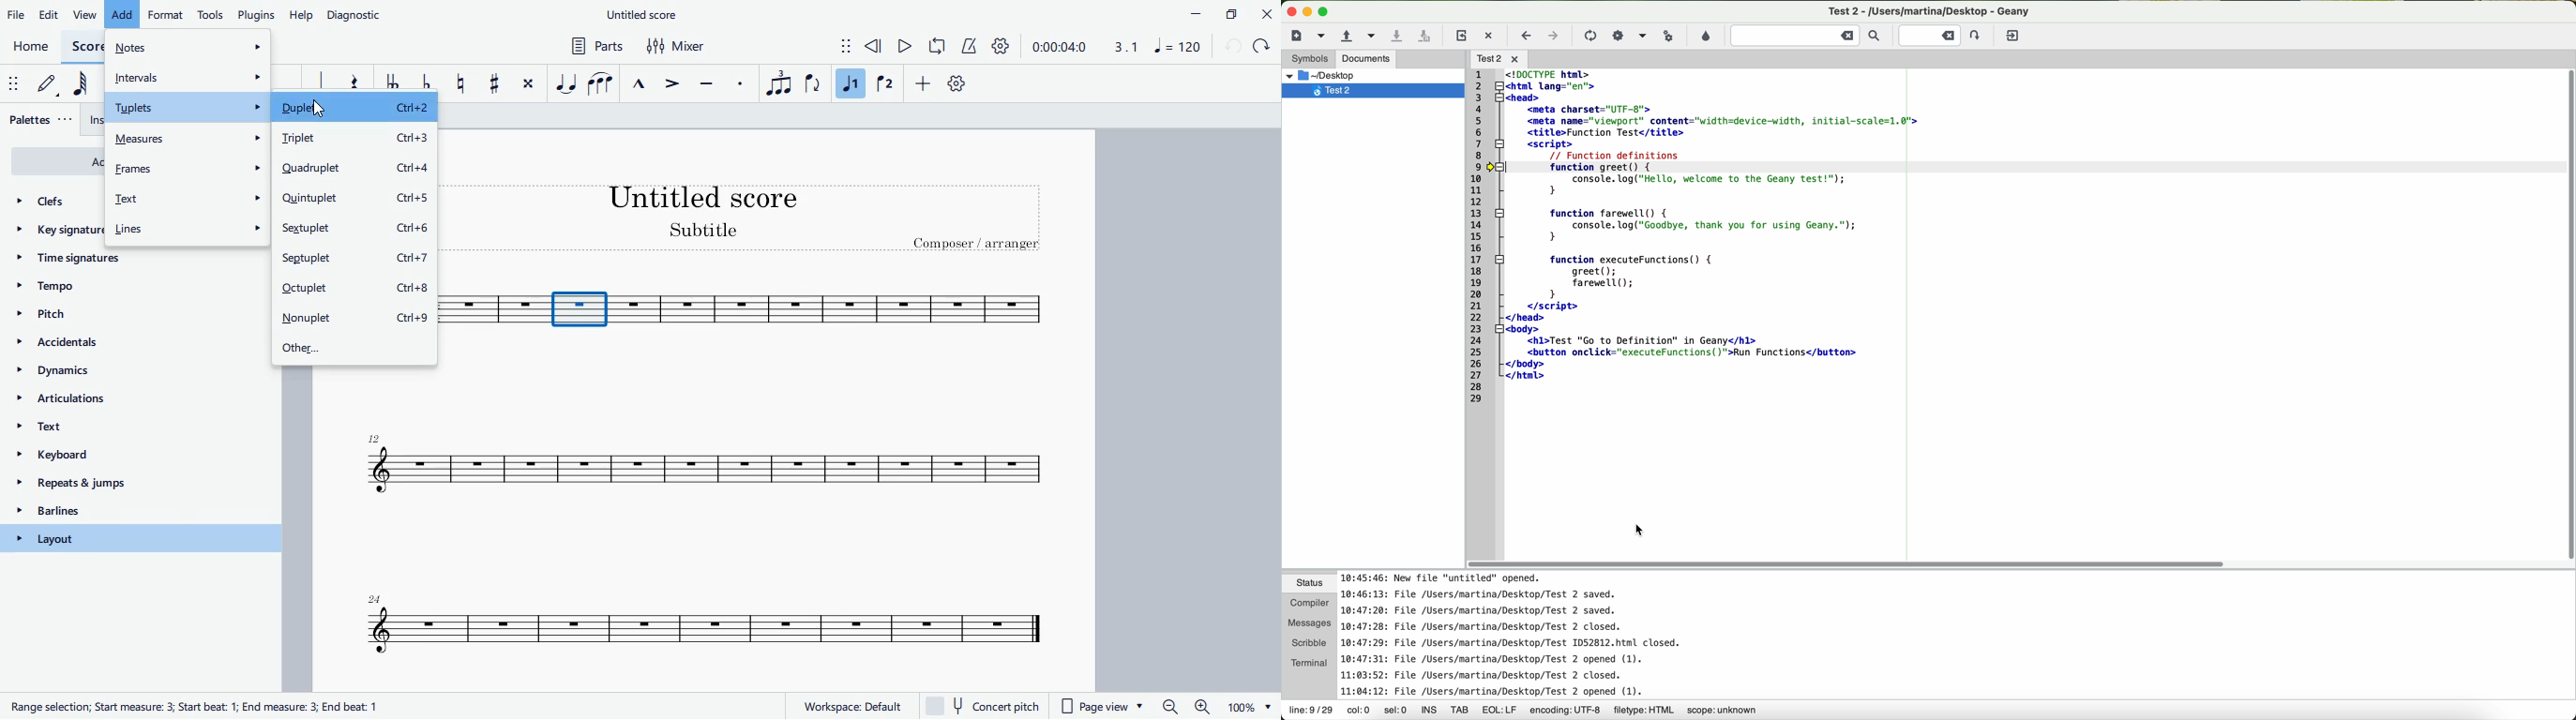 Image resolution: width=2576 pixels, height=728 pixels. Describe the element at coordinates (461, 82) in the screenshot. I see `toggle natural` at that location.